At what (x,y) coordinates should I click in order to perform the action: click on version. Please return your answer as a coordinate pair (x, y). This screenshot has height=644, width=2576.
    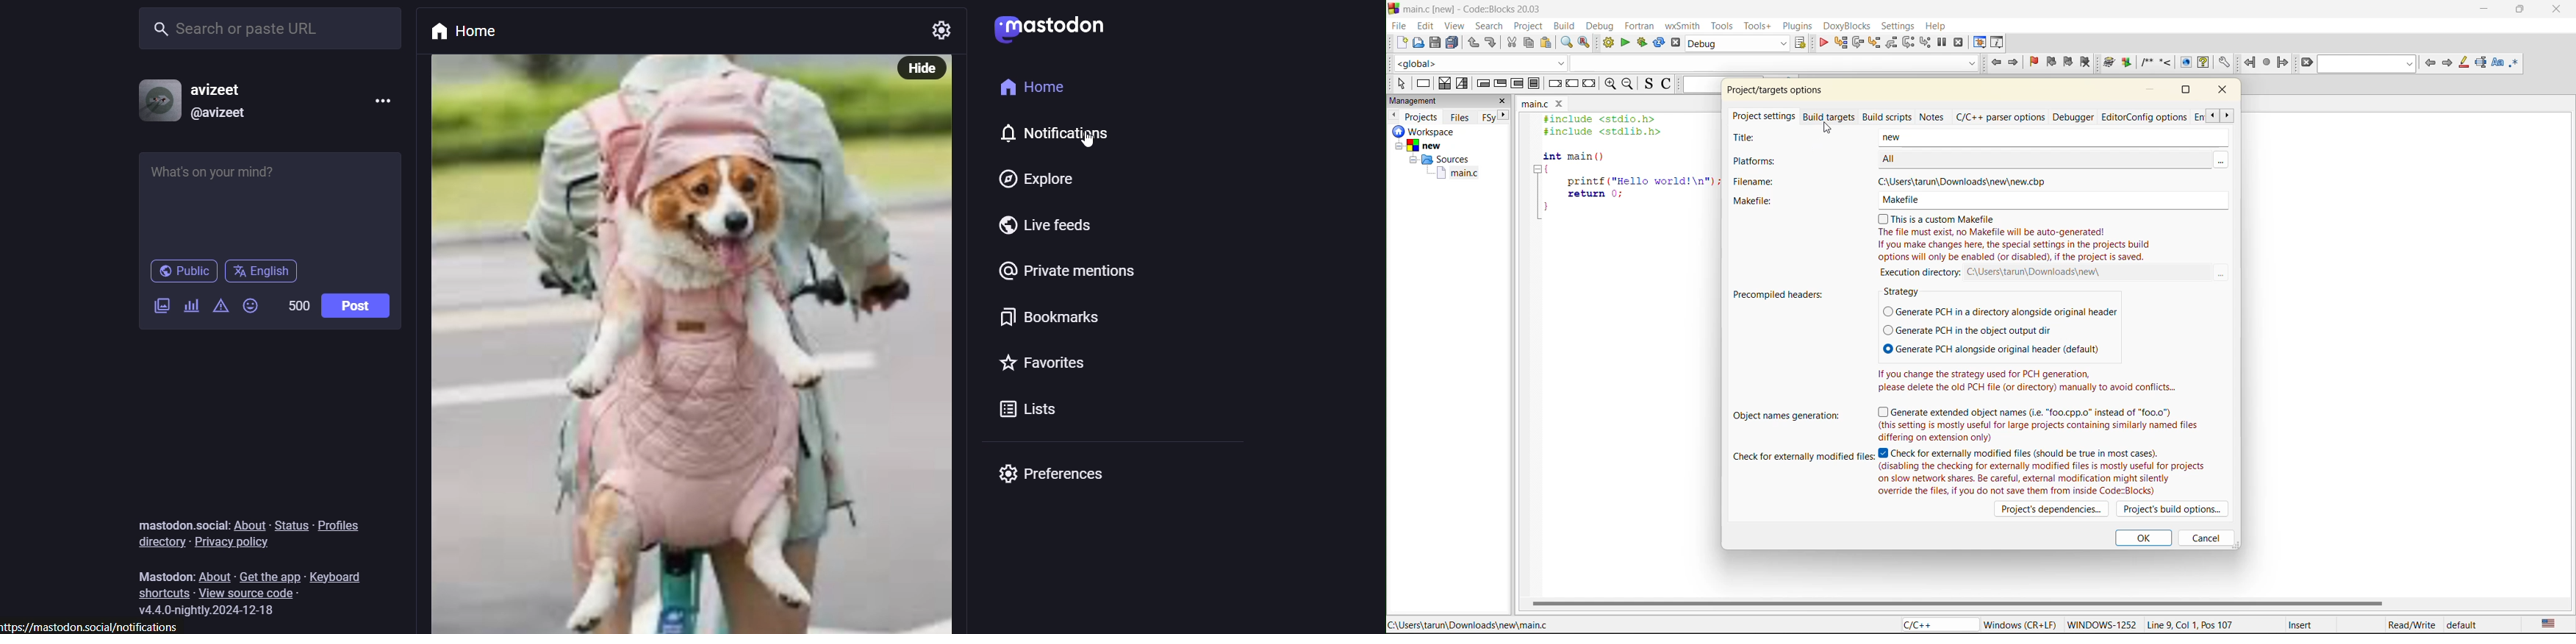
    Looking at the image, I should click on (208, 610).